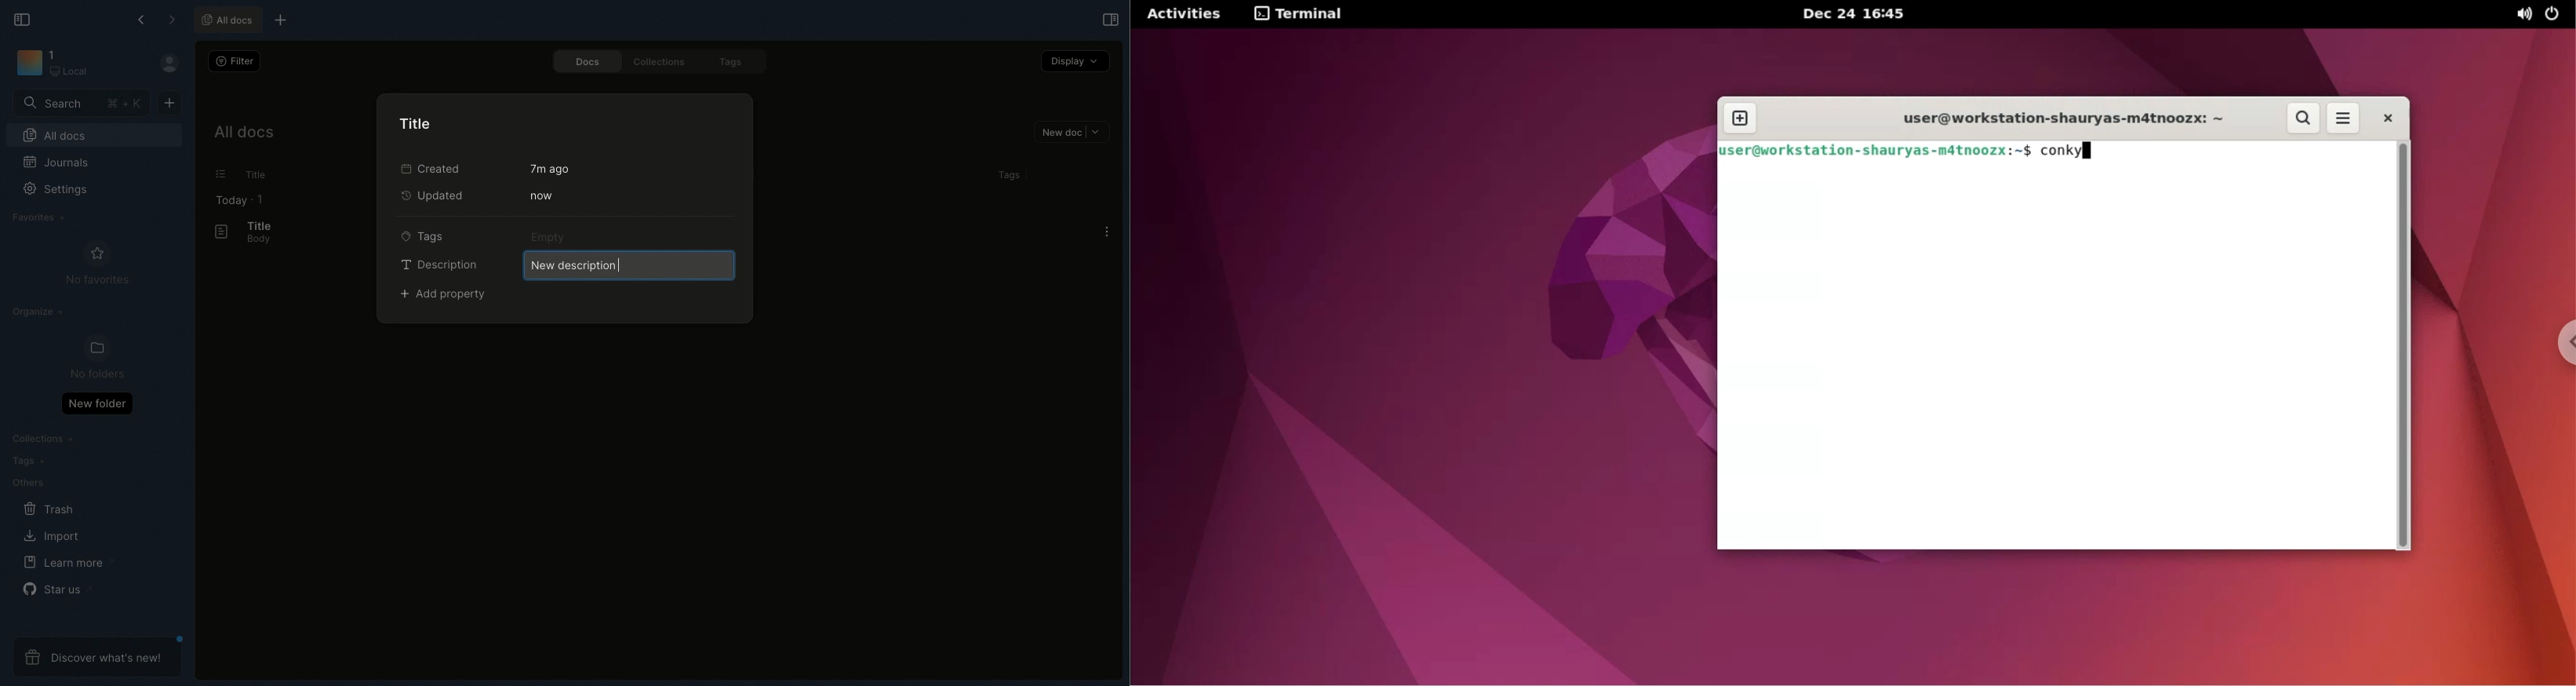 This screenshot has height=700, width=2576. Describe the element at coordinates (439, 264) in the screenshot. I see `Description` at that location.